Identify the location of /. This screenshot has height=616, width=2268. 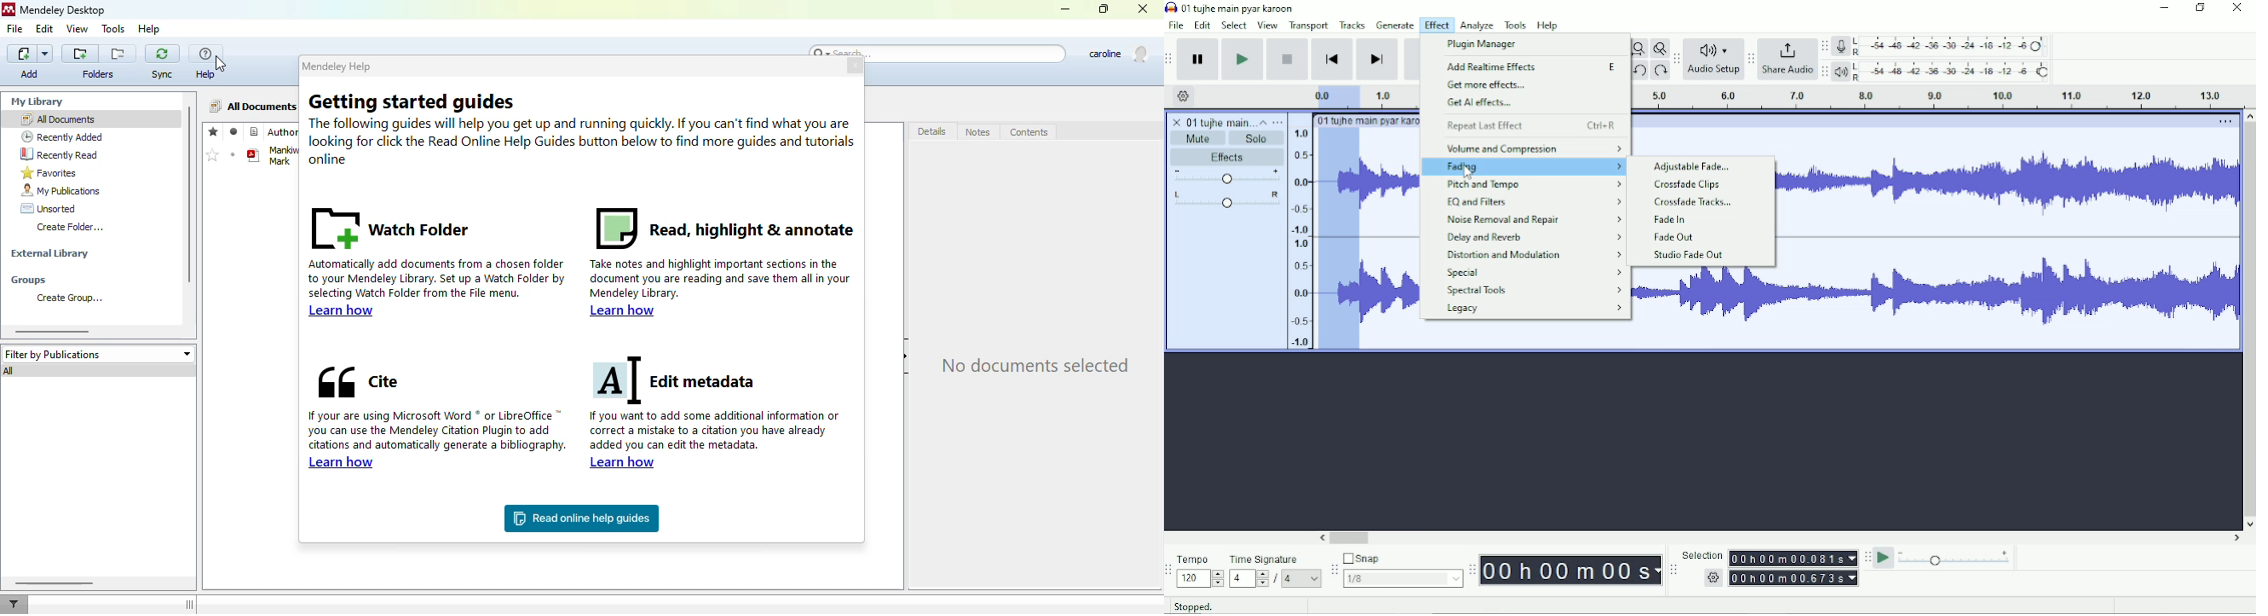
(1277, 579).